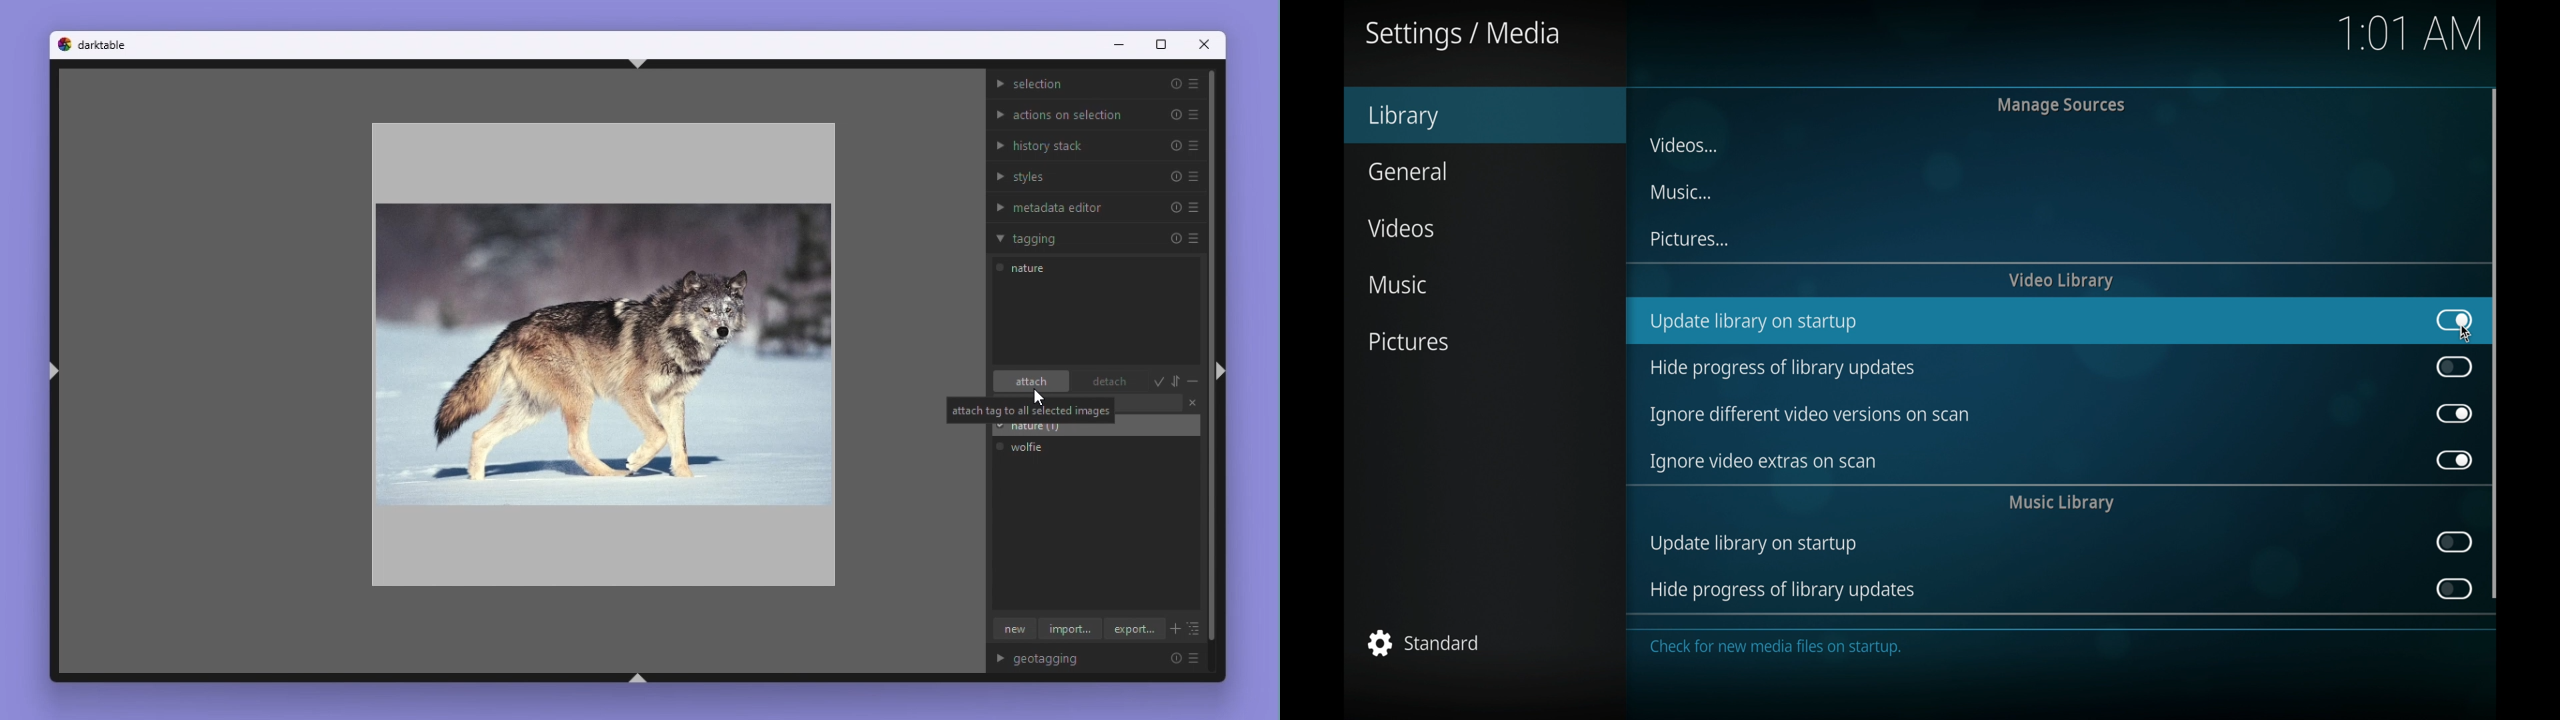 The image size is (2576, 728). I want to click on update library on  startup, so click(1753, 323).